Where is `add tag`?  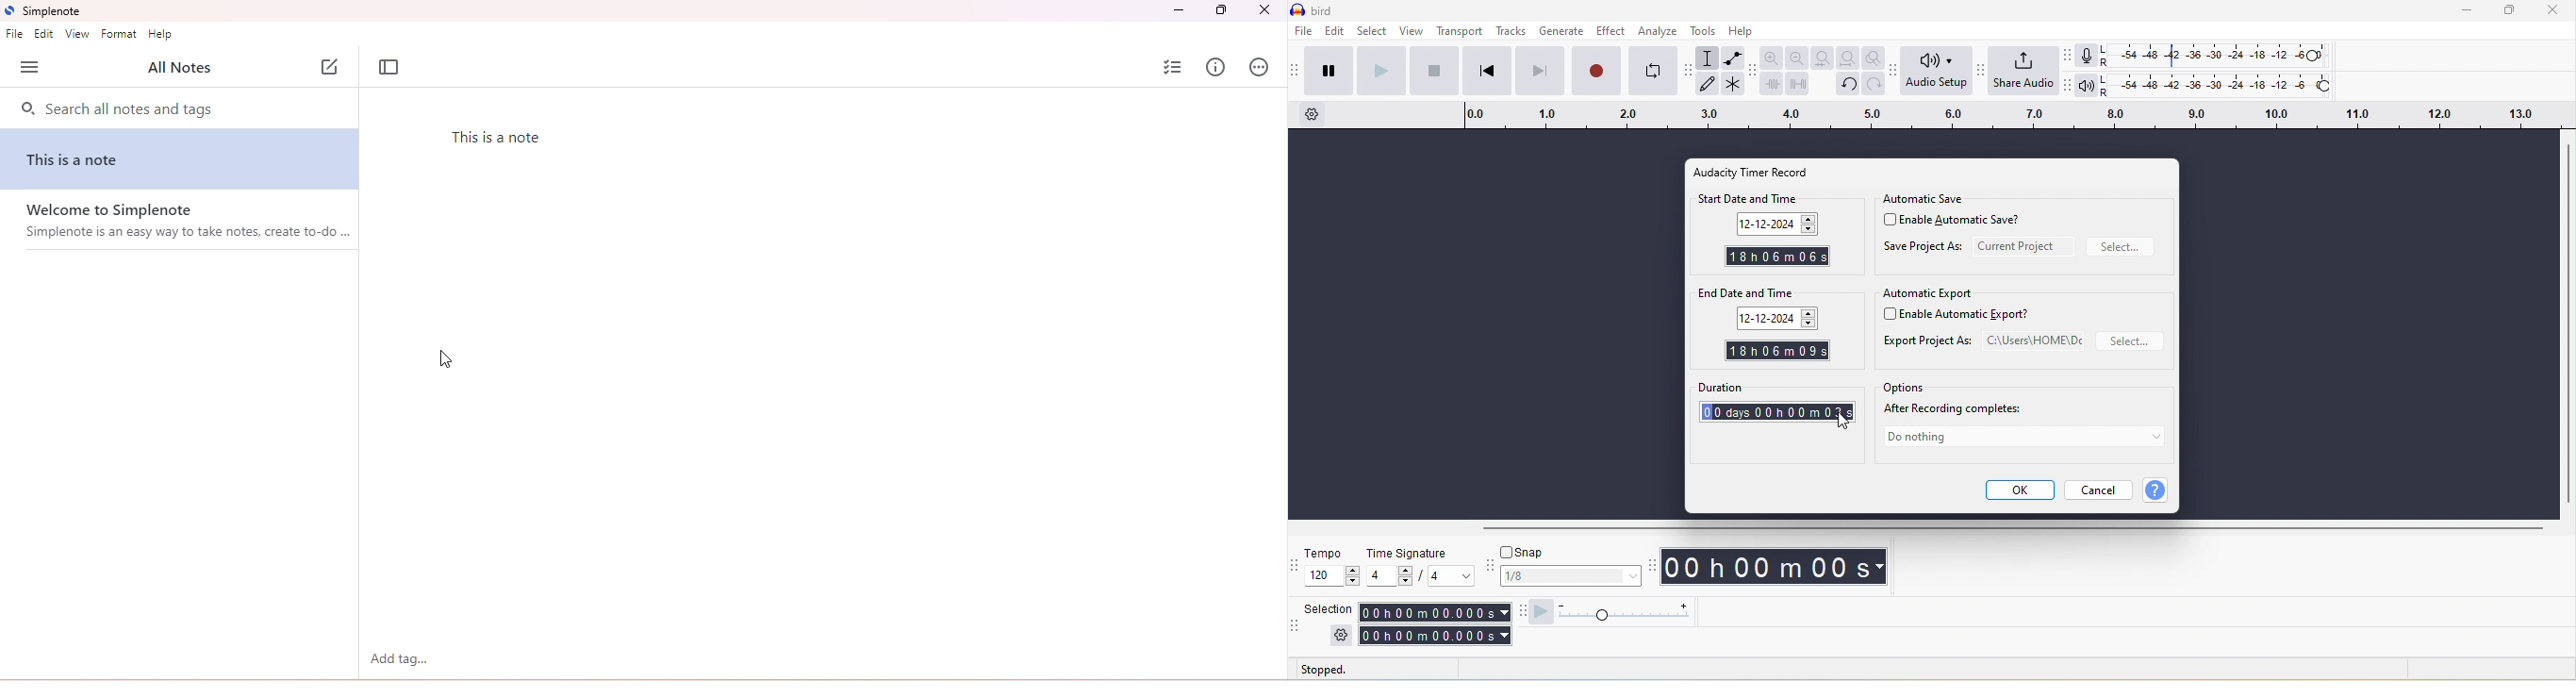
add tag is located at coordinates (399, 658).